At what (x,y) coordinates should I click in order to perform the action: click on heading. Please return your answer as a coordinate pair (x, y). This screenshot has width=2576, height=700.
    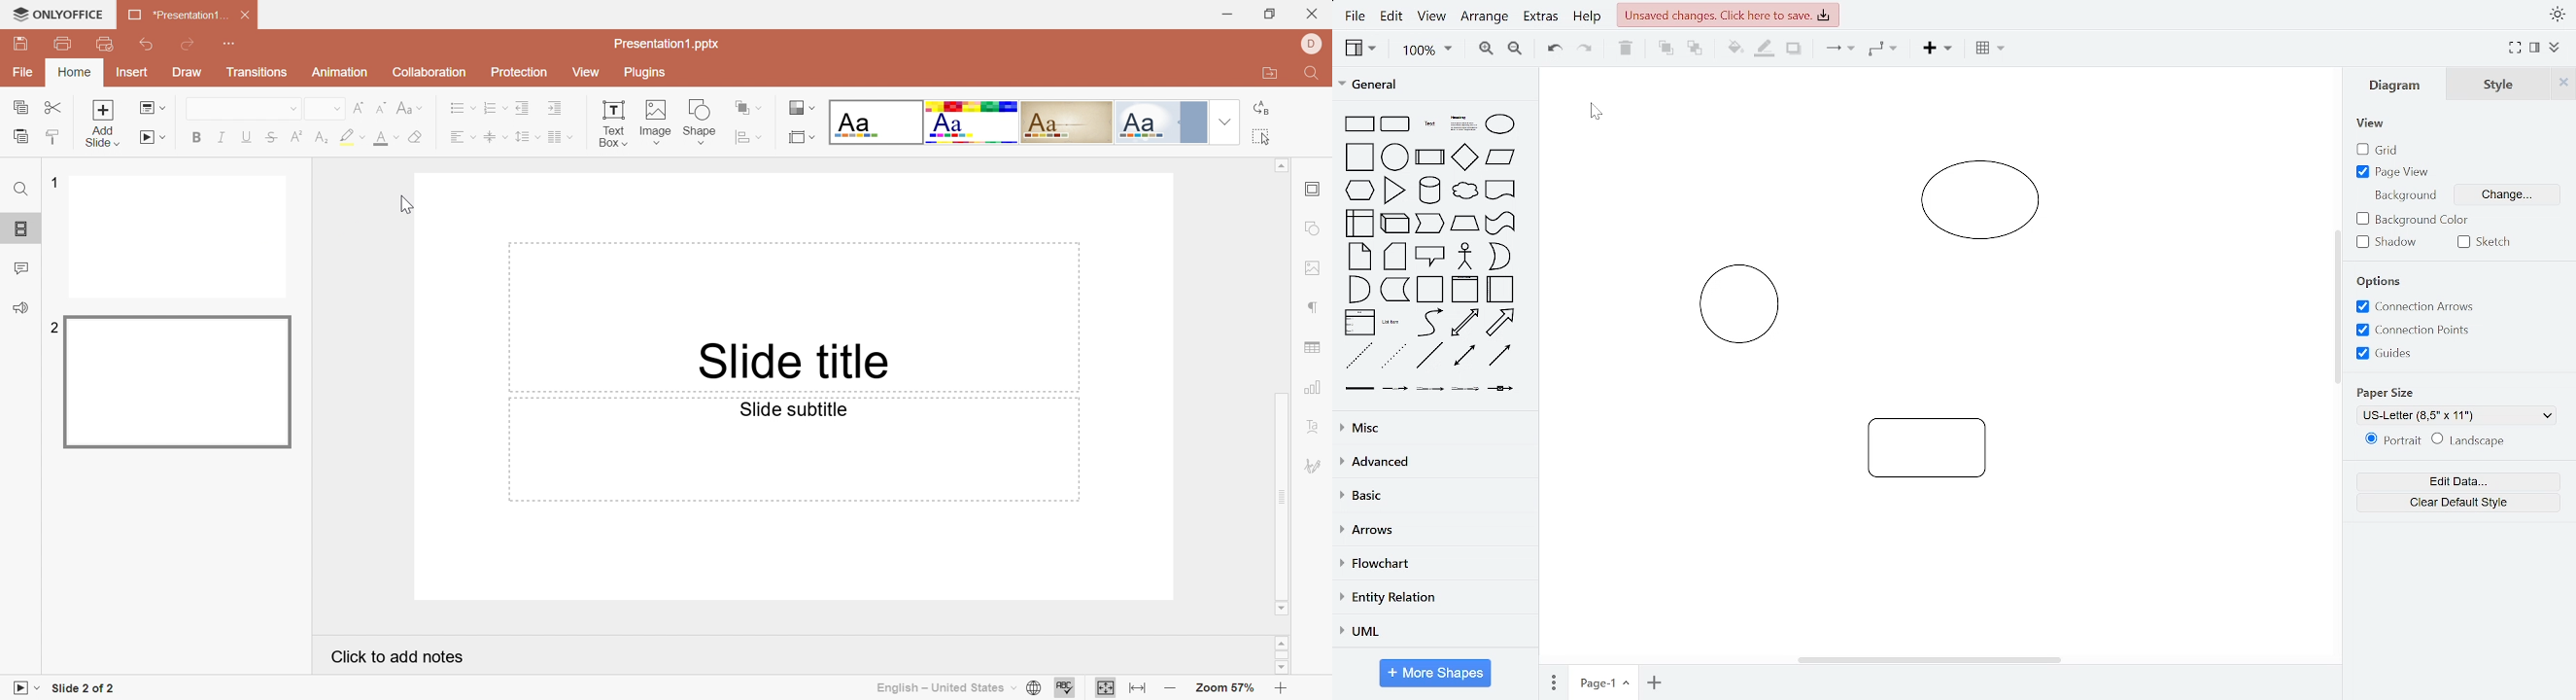
    Looking at the image, I should click on (1462, 124).